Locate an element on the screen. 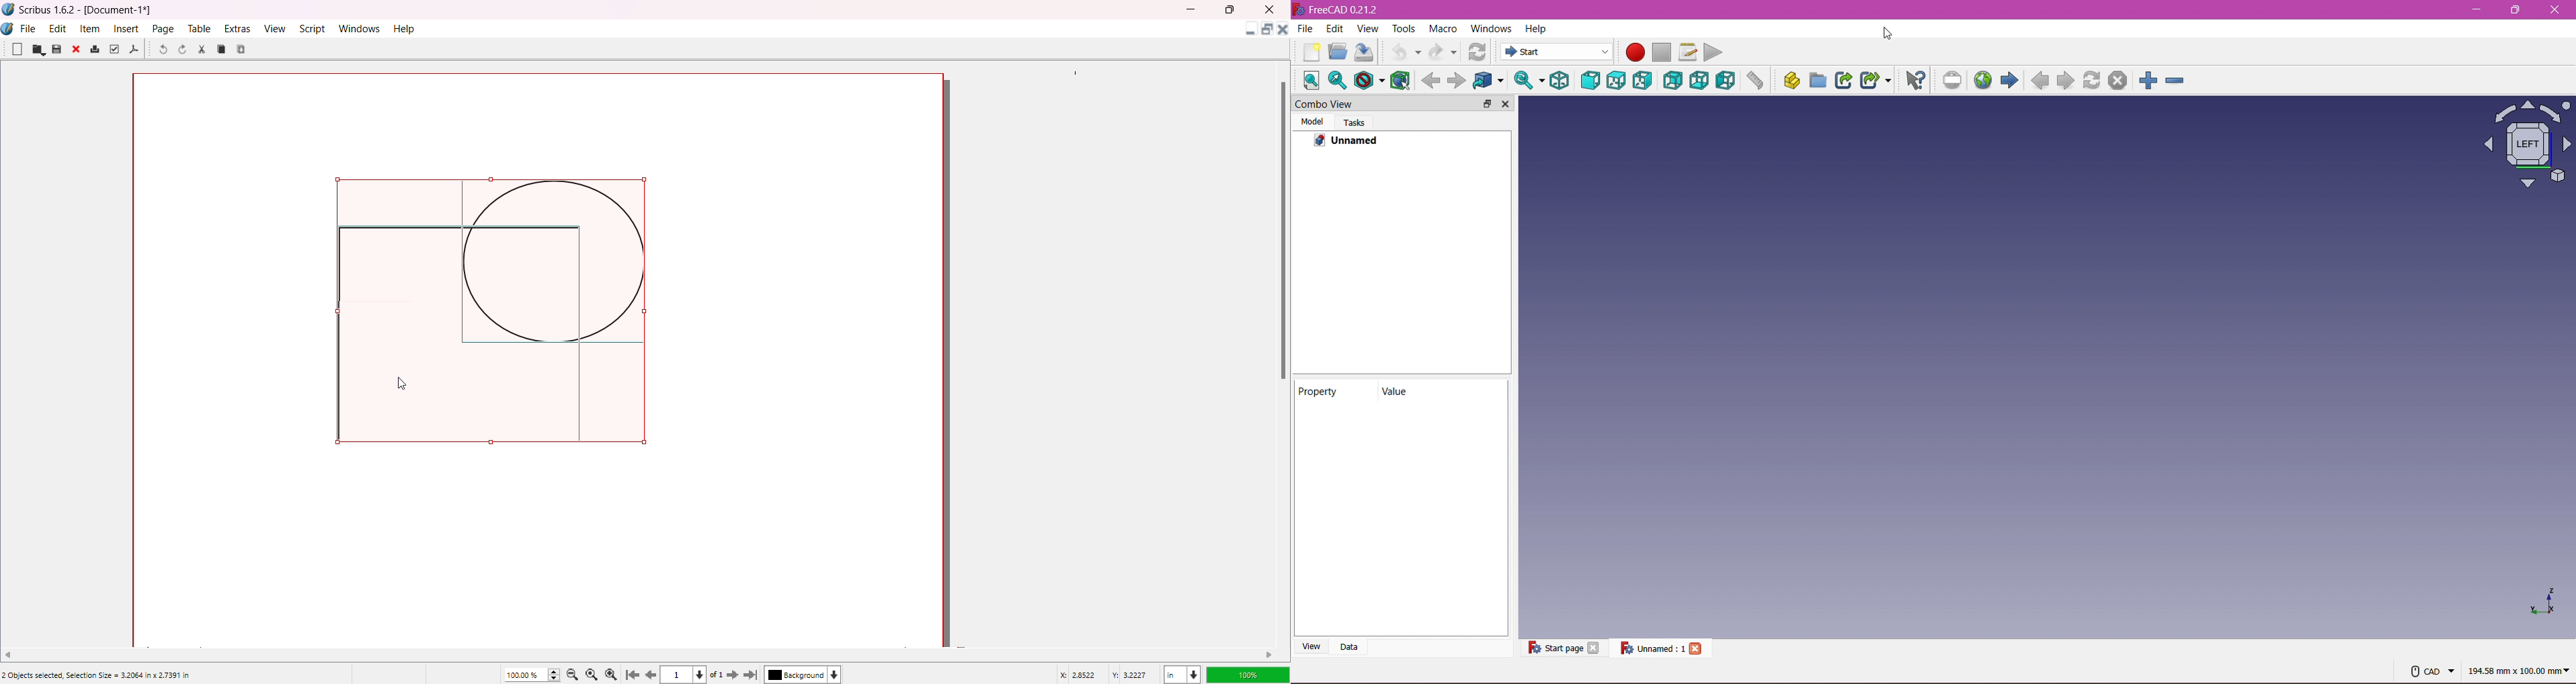 The width and height of the screenshot is (2576, 700). Data is located at coordinates (1349, 646).